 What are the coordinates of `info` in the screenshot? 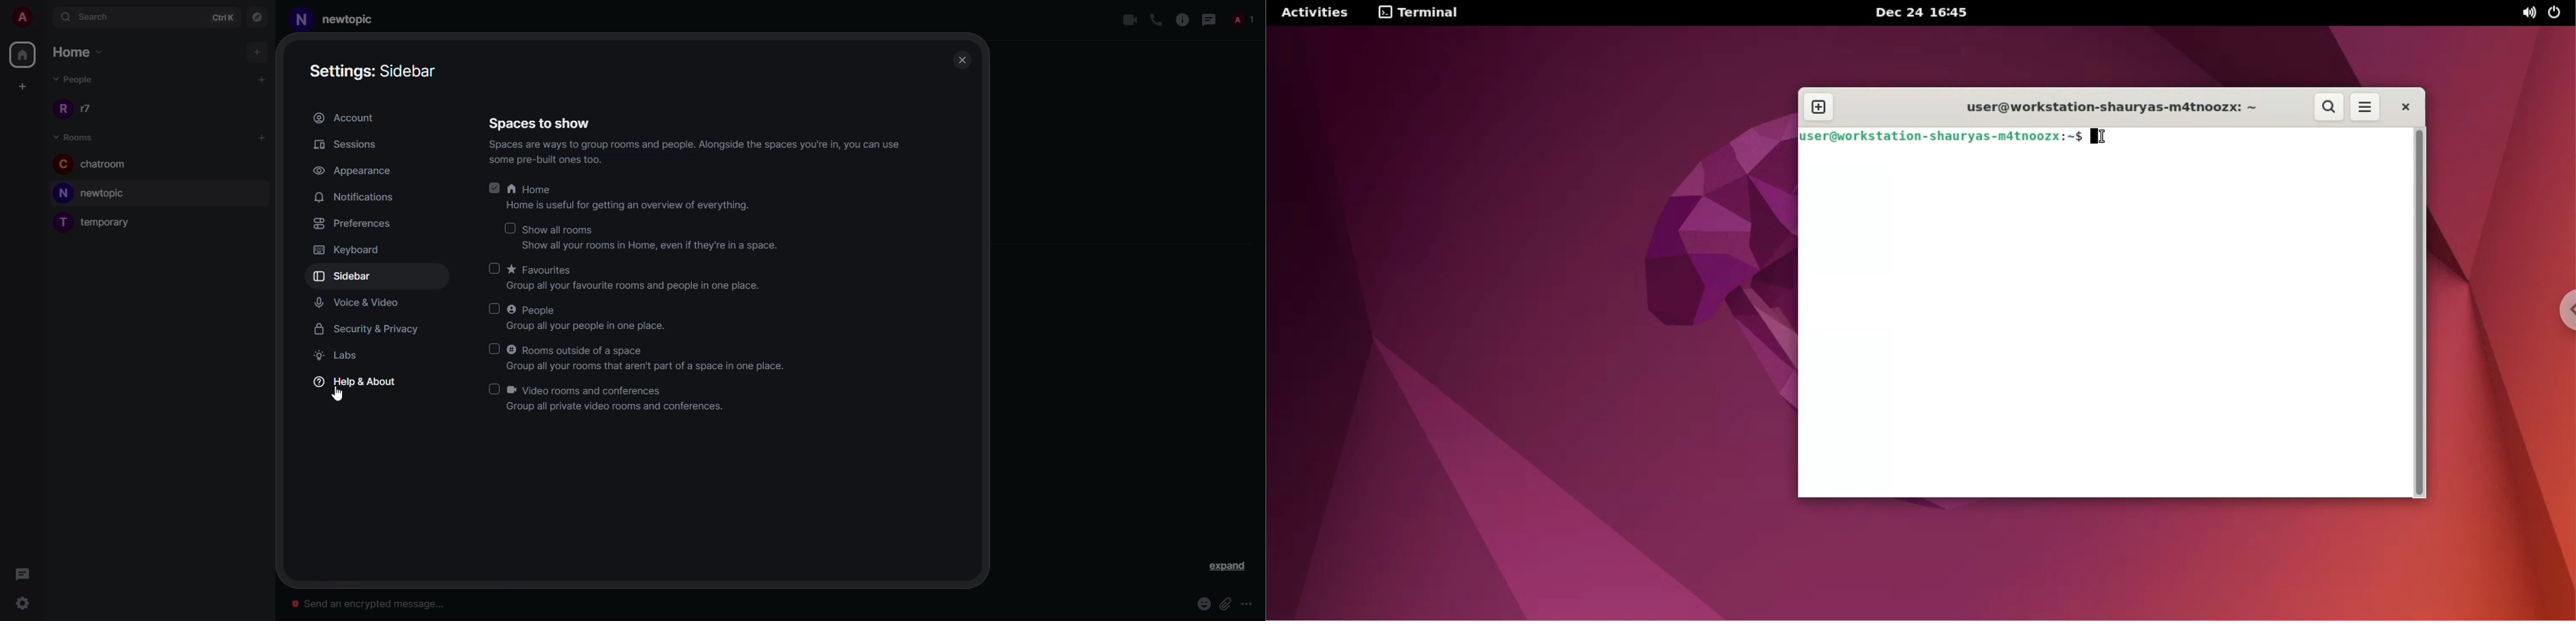 It's located at (706, 152).